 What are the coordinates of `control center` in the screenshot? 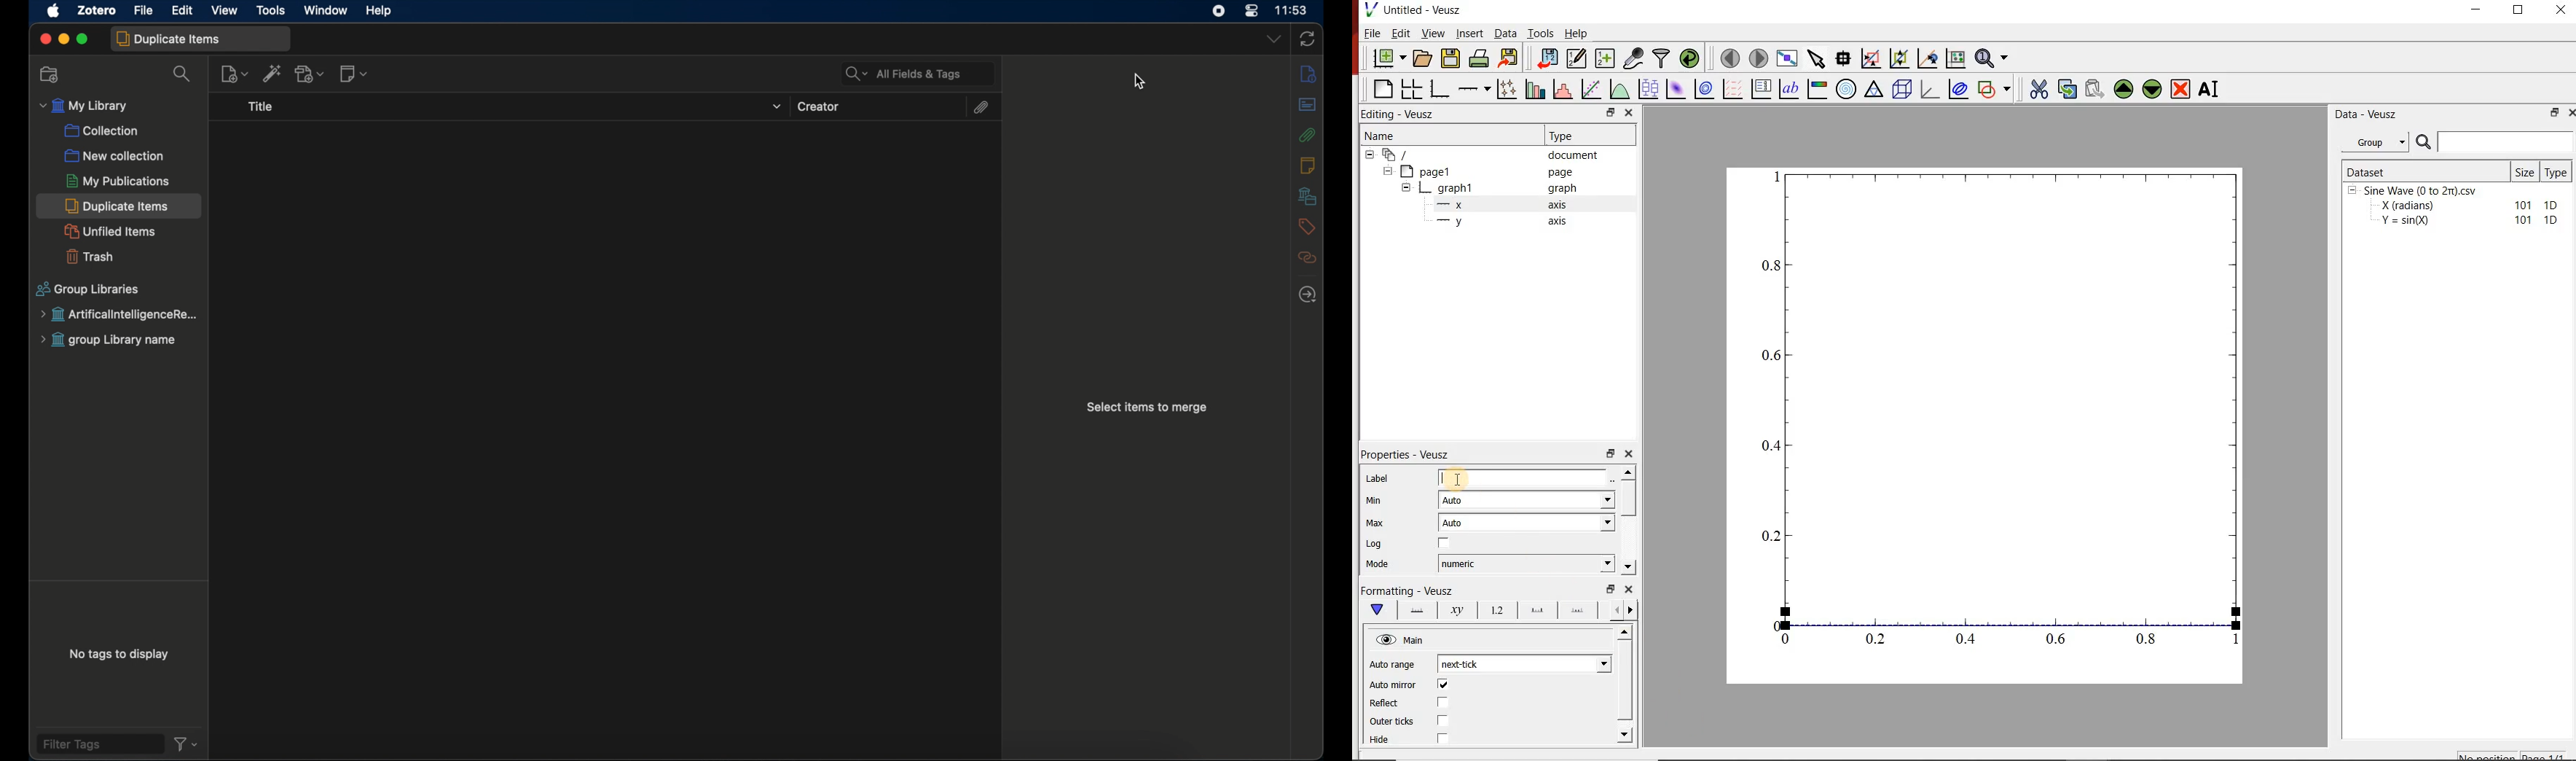 It's located at (1251, 11).